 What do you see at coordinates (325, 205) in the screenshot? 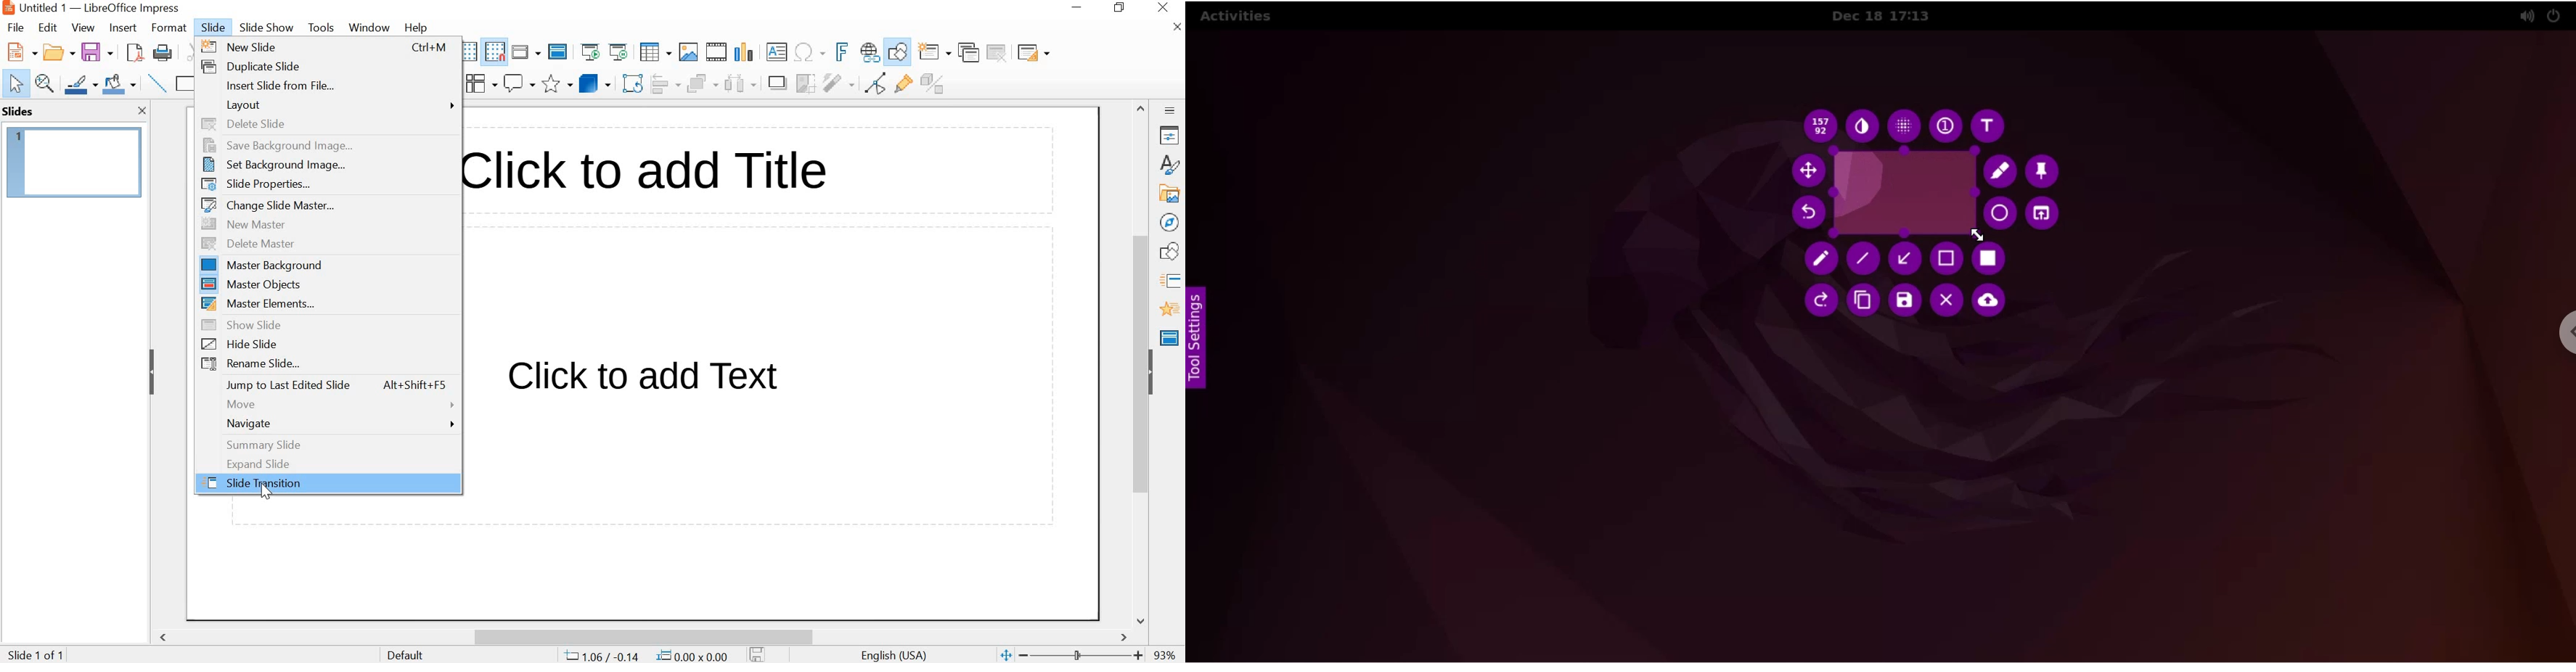
I see `change slide master` at bounding box center [325, 205].